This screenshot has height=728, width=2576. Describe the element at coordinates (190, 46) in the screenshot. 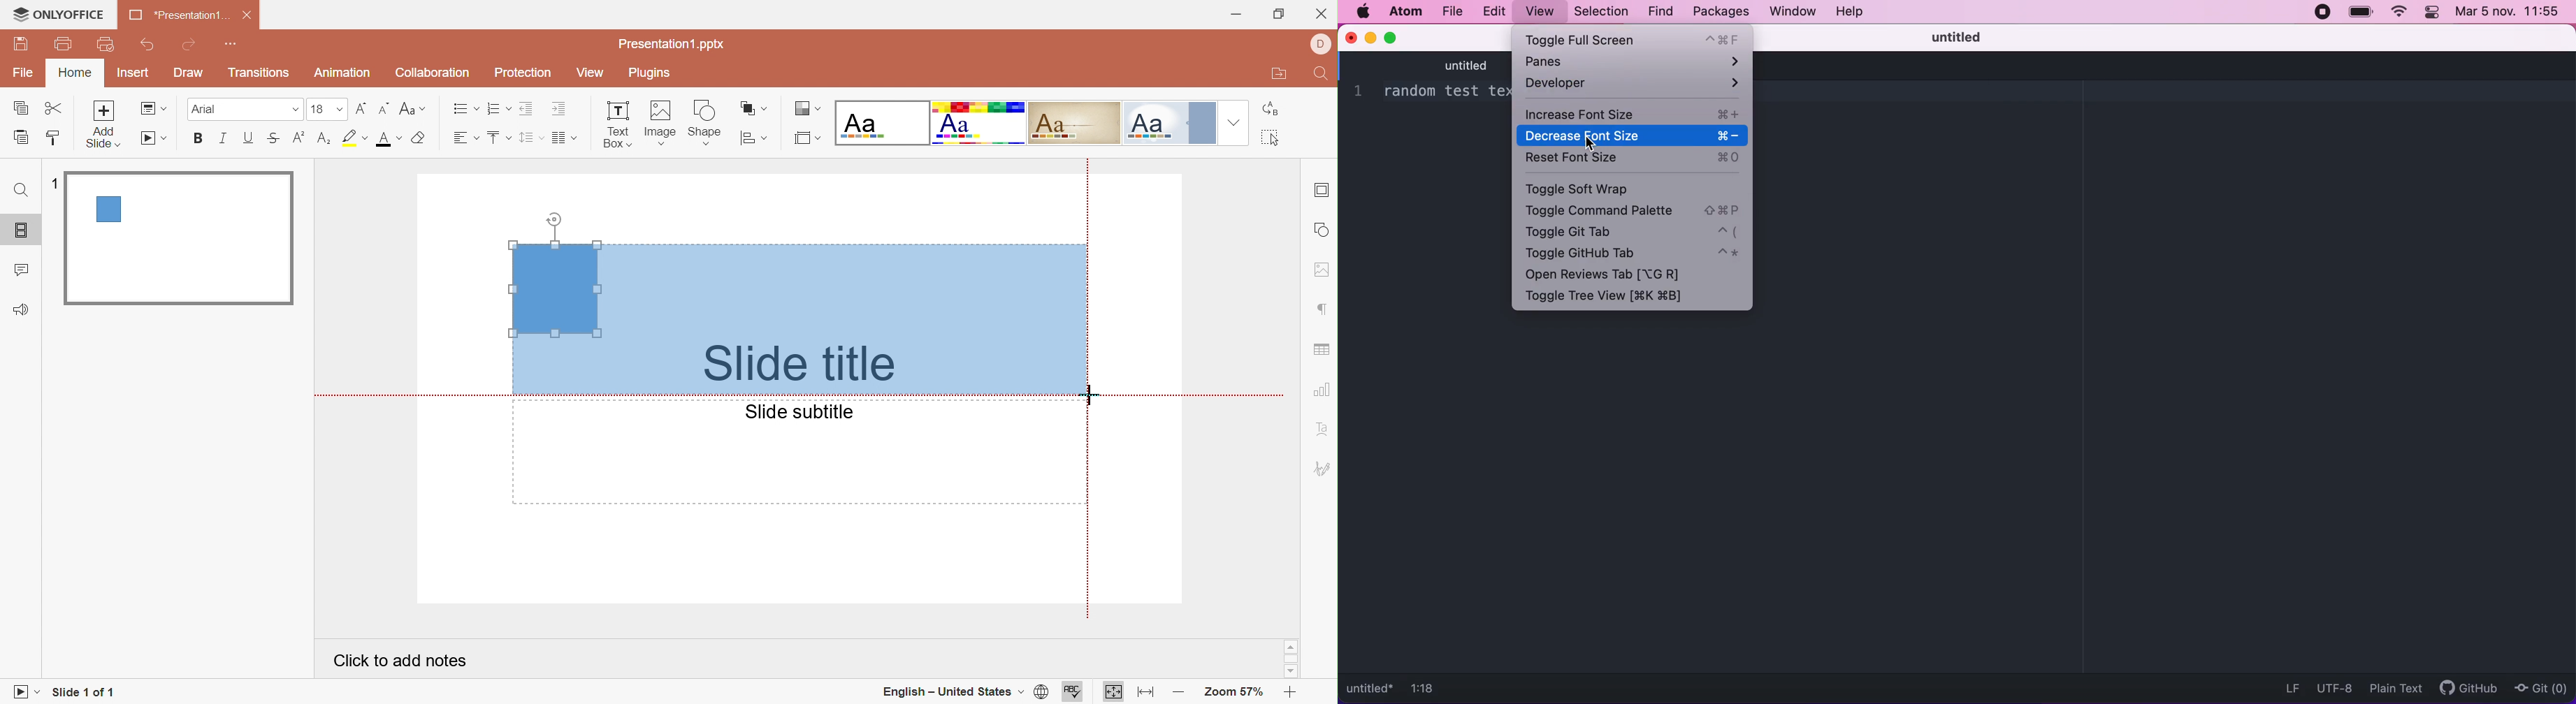

I see `Redo` at that location.